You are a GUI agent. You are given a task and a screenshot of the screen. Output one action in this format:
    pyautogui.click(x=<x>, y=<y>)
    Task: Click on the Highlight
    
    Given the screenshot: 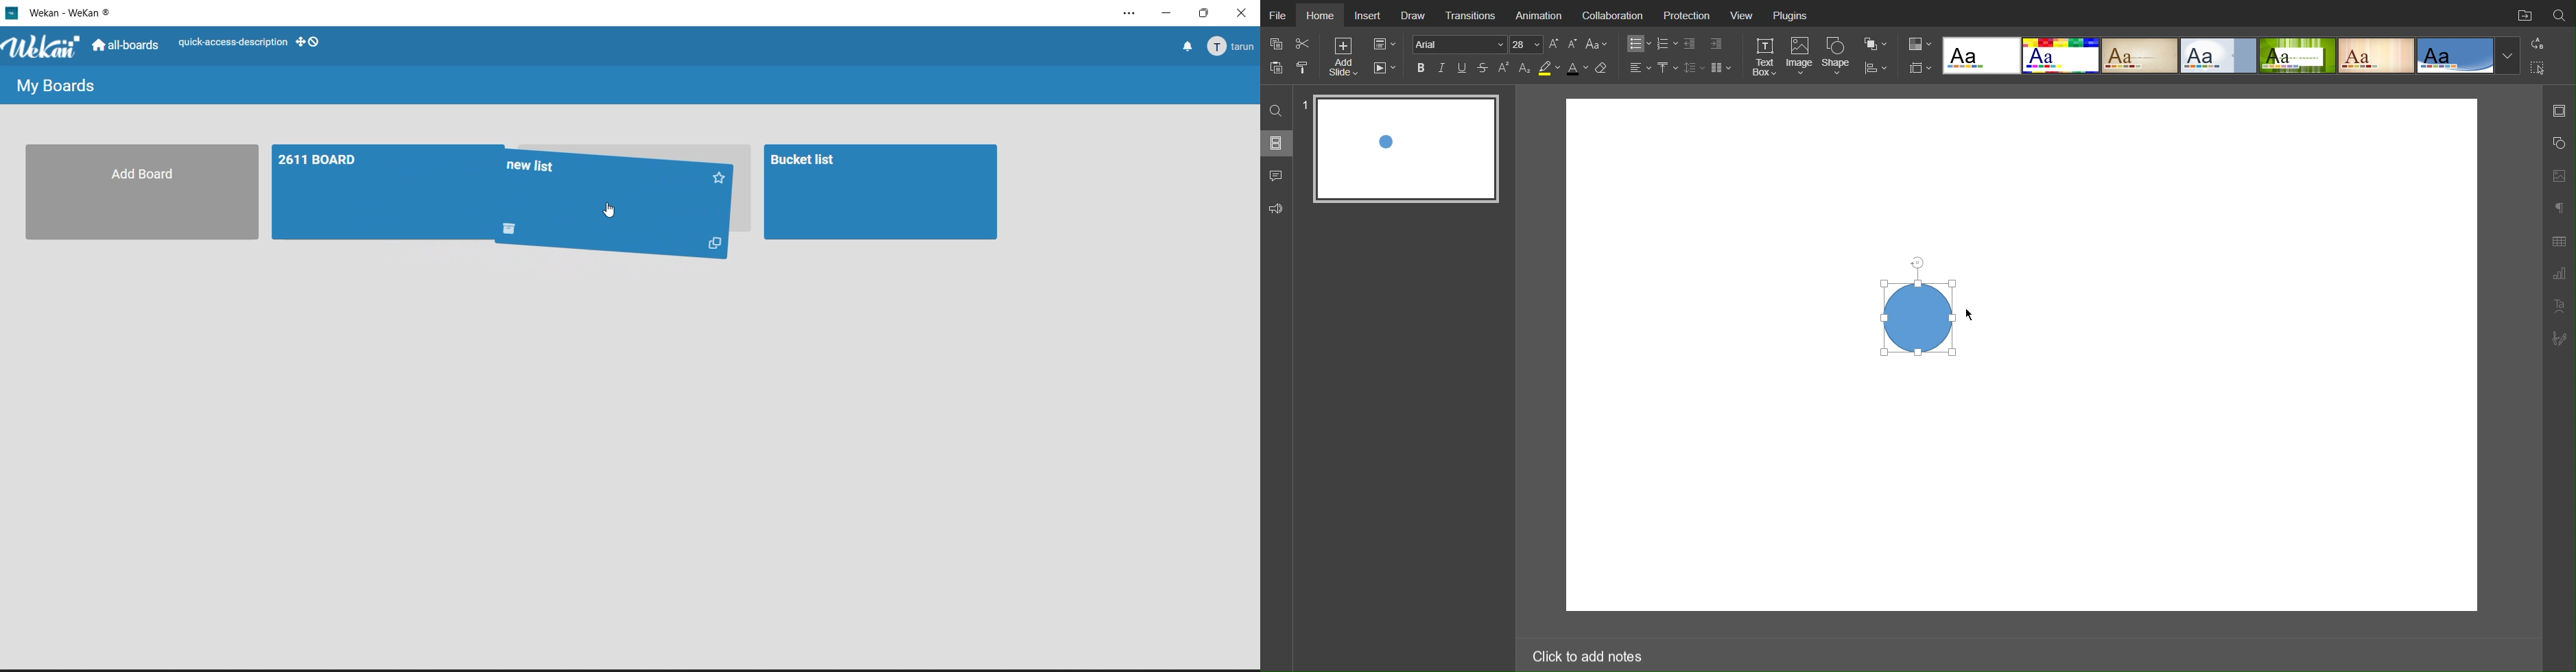 What is the action you would take?
    pyautogui.click(x=1548, y=69)
    